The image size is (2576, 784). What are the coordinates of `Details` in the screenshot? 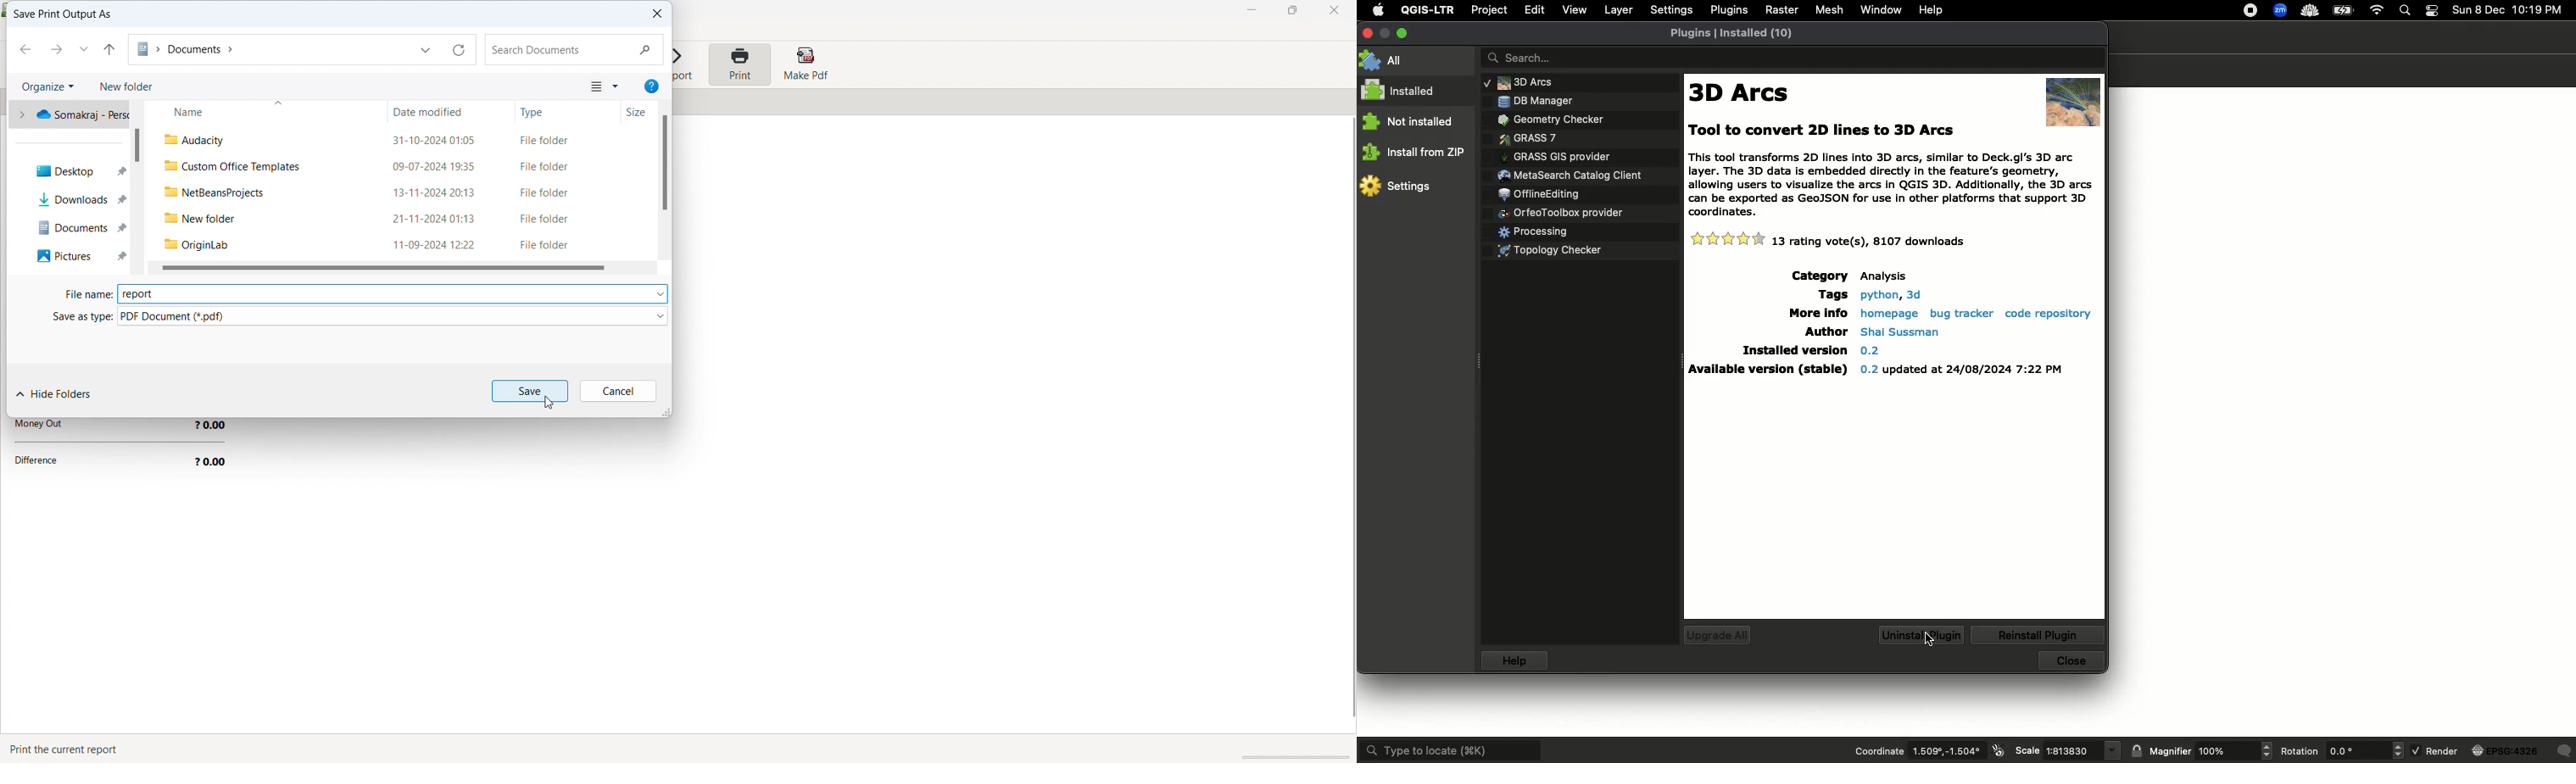 It's located at (1938, 314).